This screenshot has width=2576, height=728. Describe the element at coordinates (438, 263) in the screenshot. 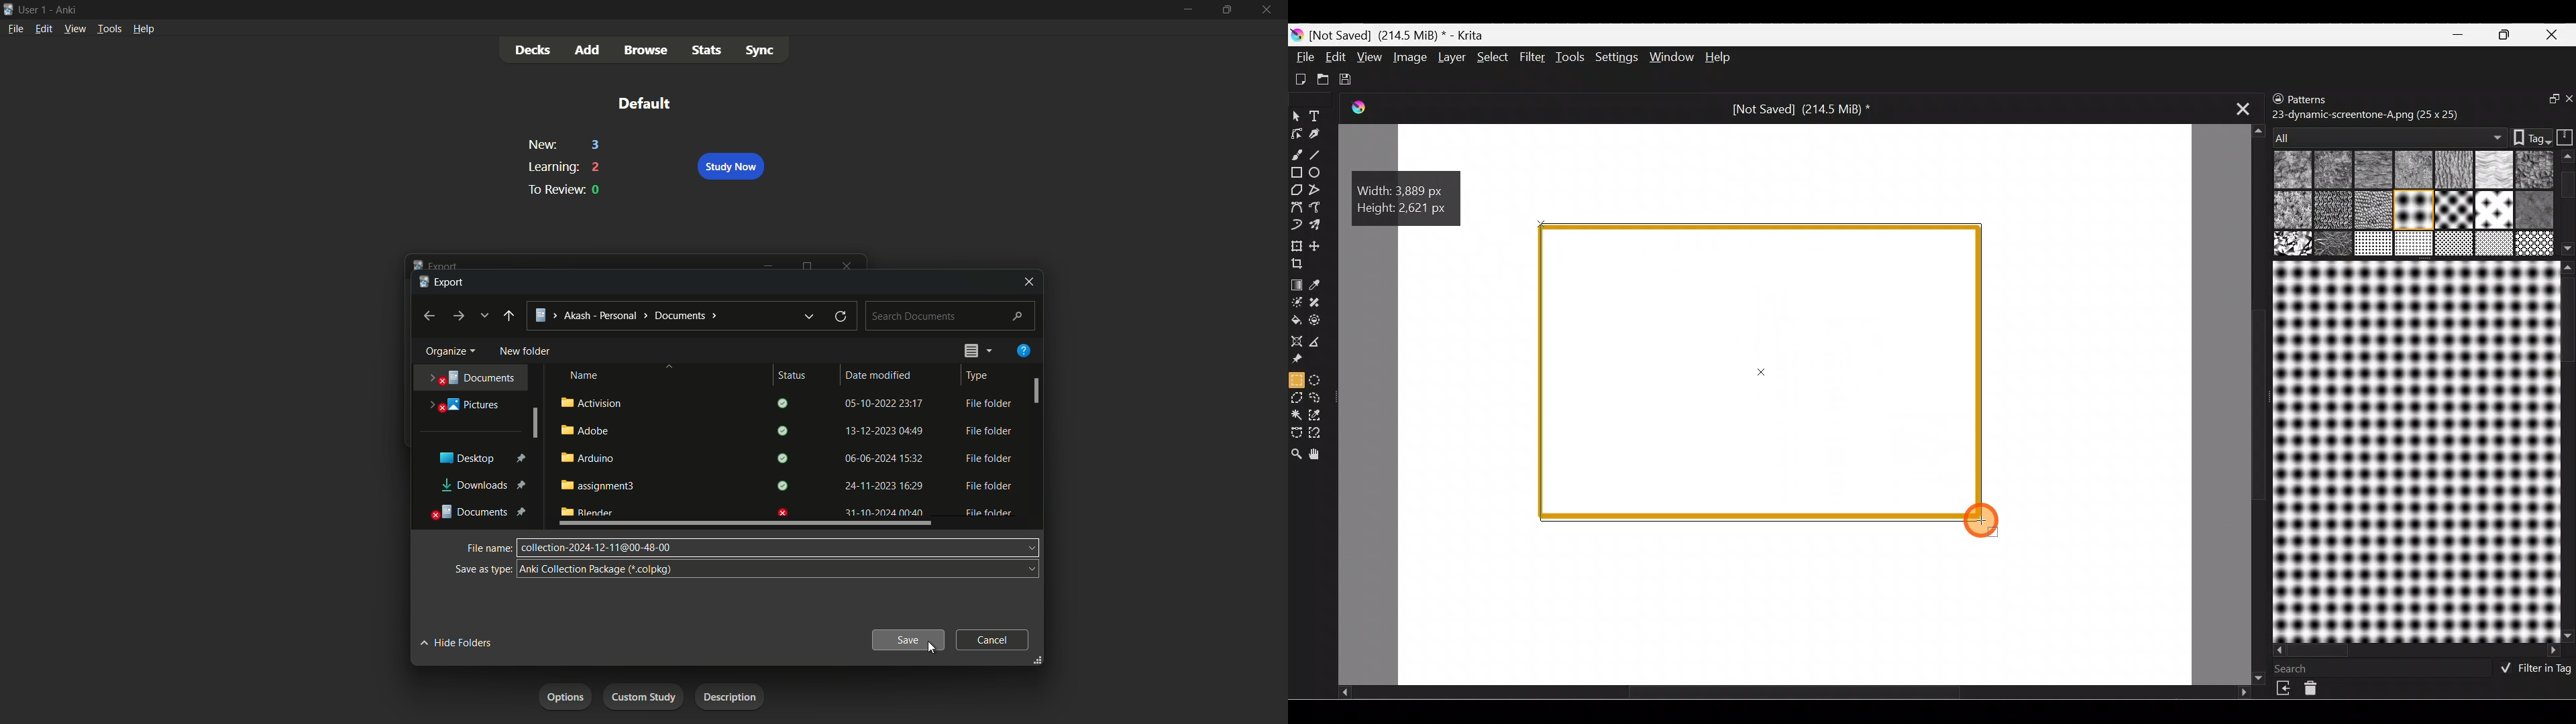

I see `exporrt` at that location.